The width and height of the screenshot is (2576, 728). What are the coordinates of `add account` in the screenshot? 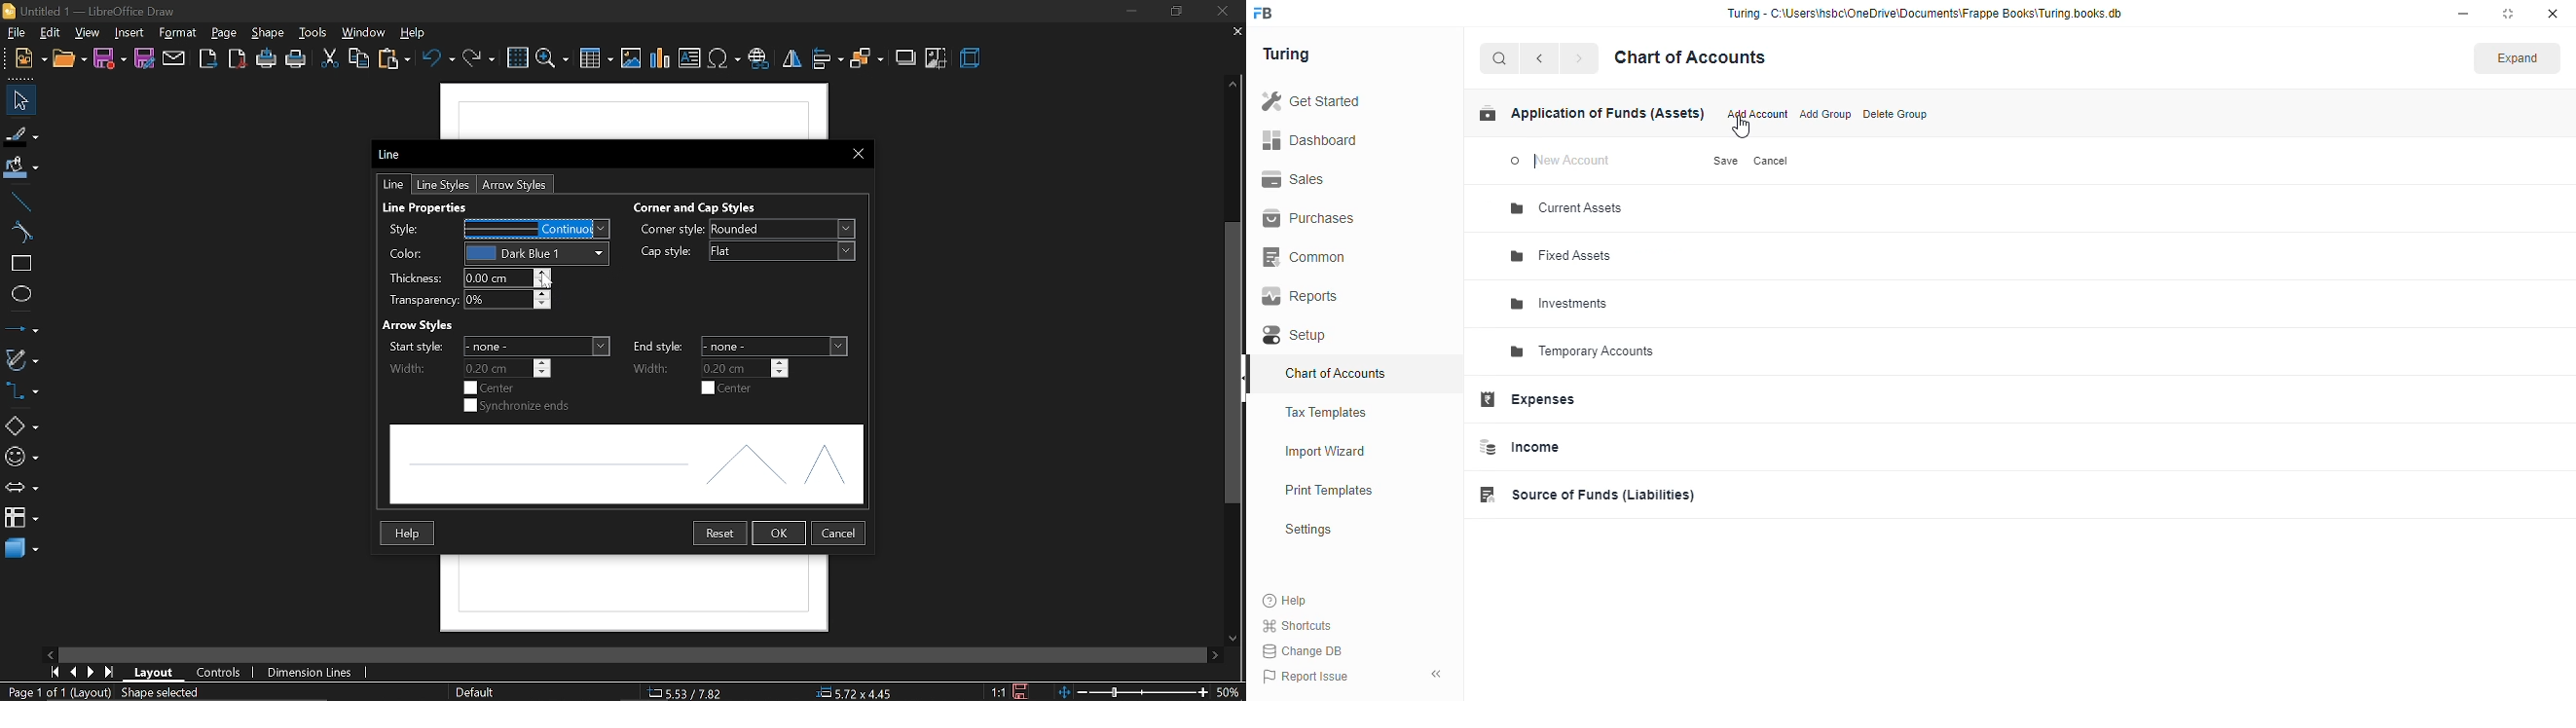 It's located at (1758, 113).